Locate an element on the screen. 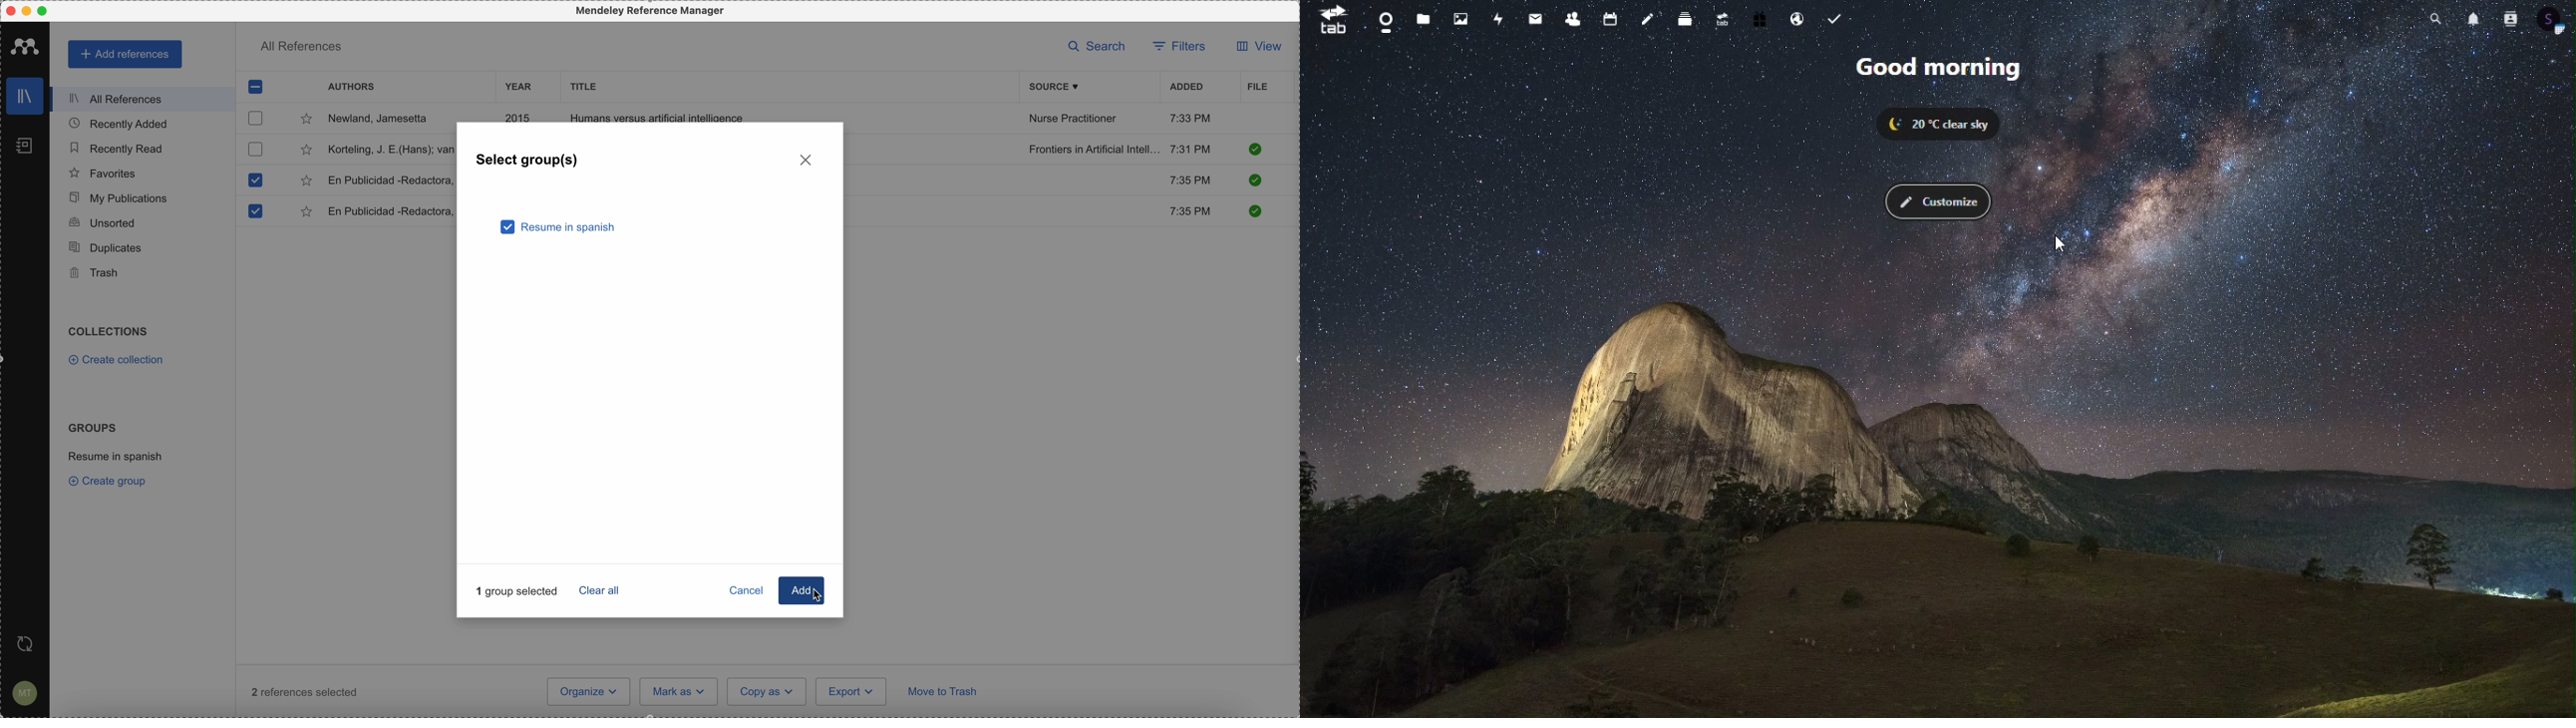 The height and width of the screenshot is (728, 2576). files is located at coordinates (1424, 18).